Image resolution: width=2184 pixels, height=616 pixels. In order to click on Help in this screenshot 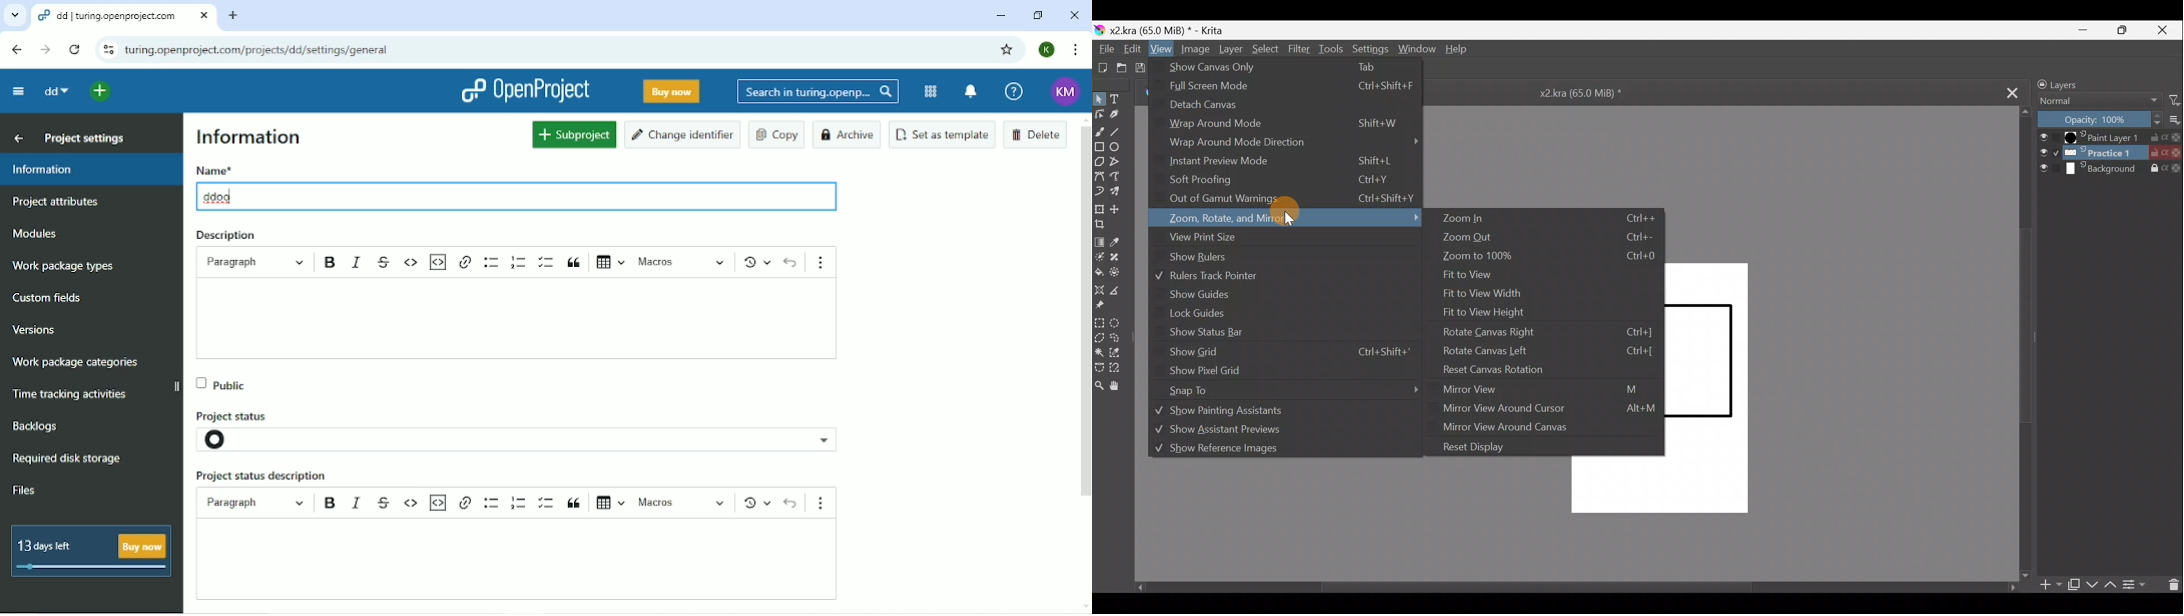, I will do `click(1458, 51)`.